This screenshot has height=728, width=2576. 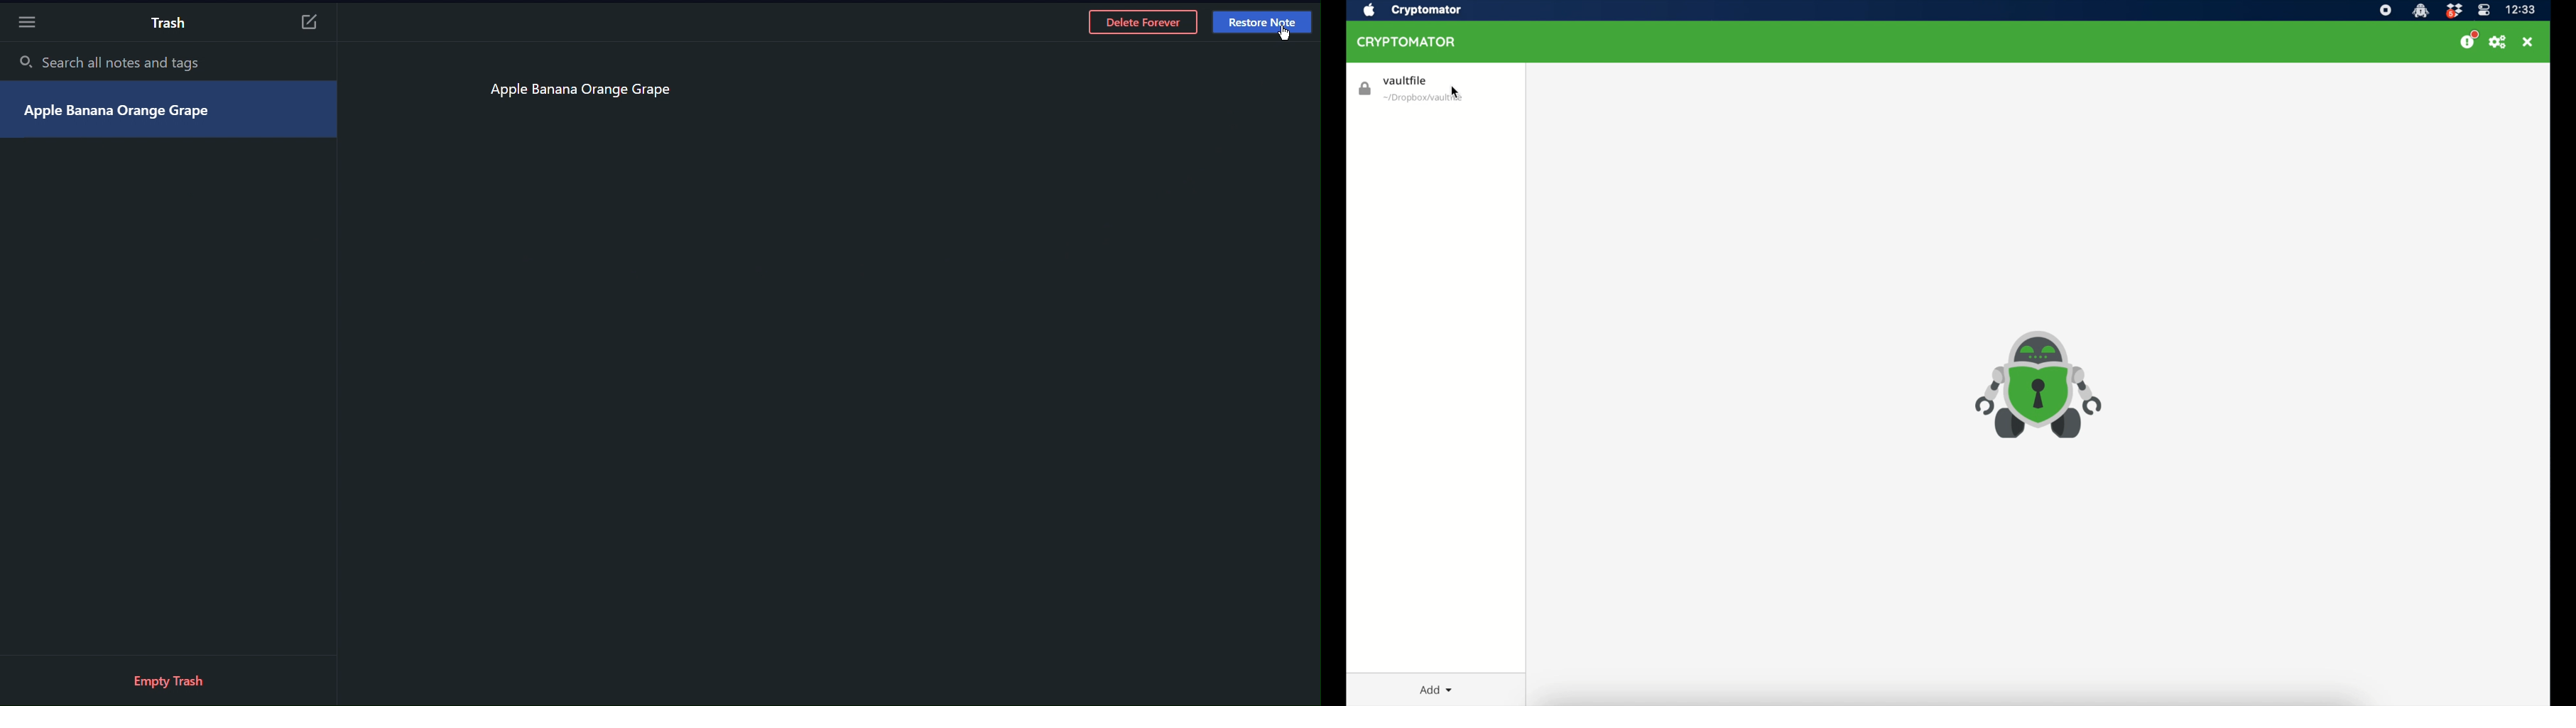 What do you see at coordinates (27, 25) in the screenshot?
I see `More` at bounding box center [27, 25].